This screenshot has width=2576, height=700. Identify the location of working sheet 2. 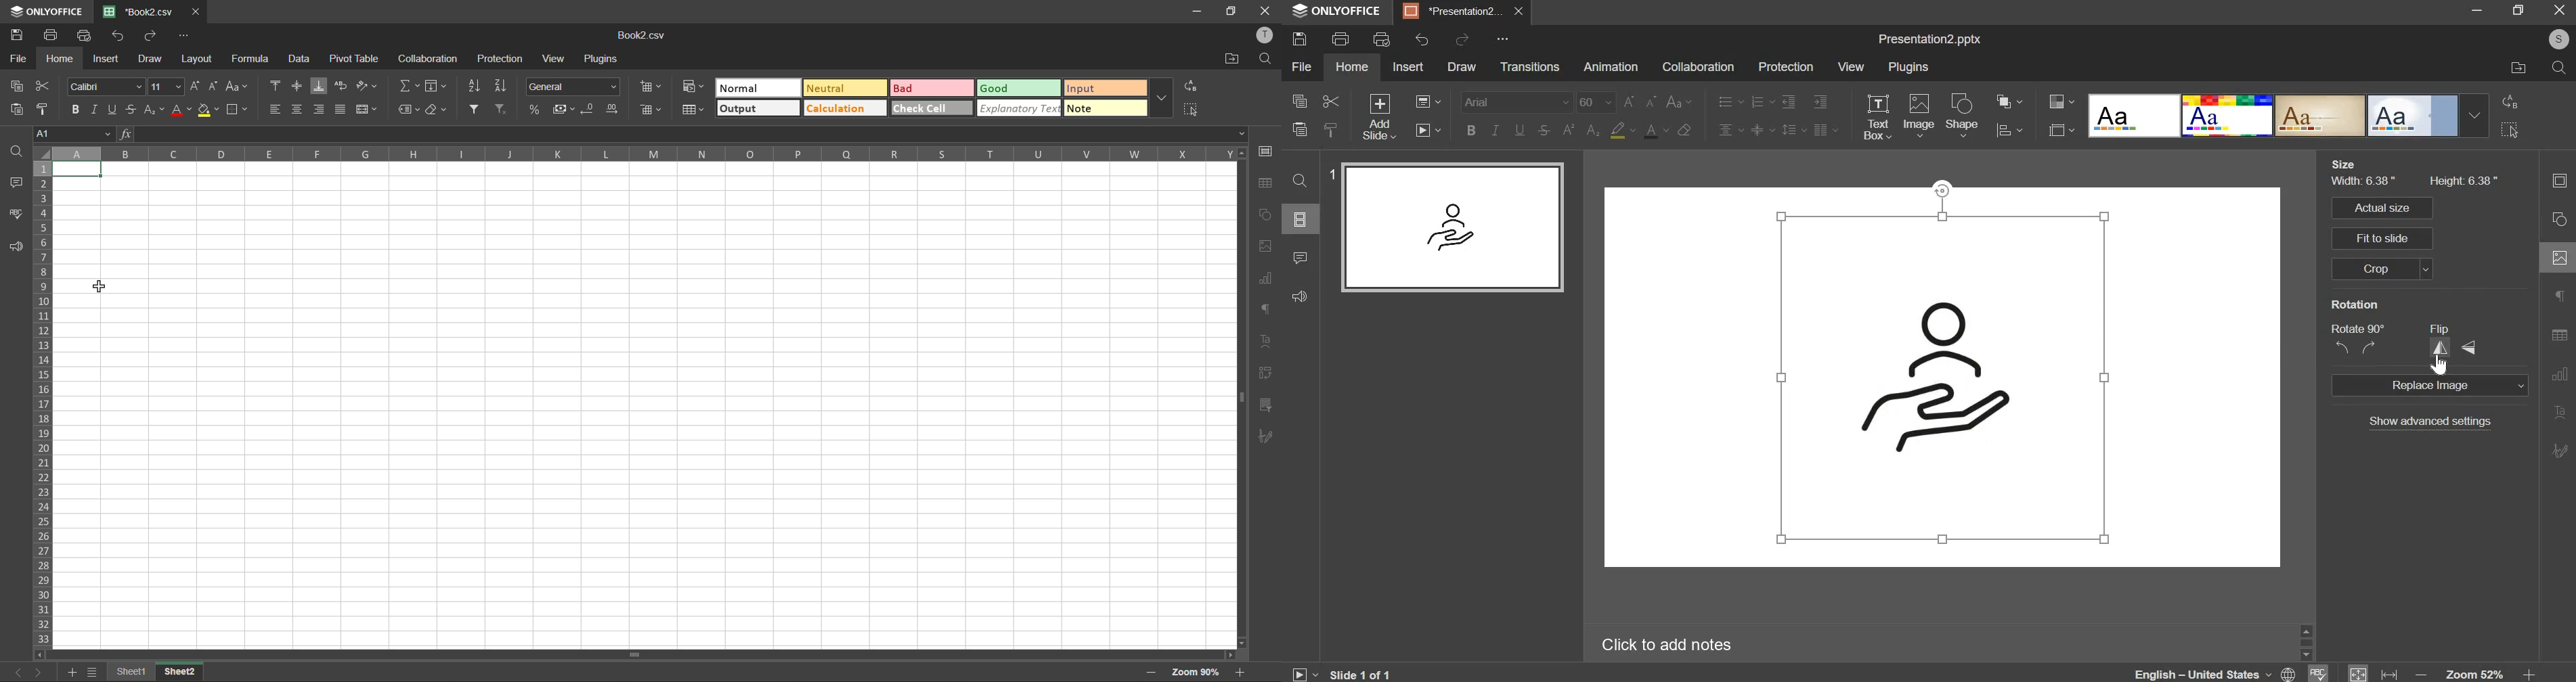
(644, 412).